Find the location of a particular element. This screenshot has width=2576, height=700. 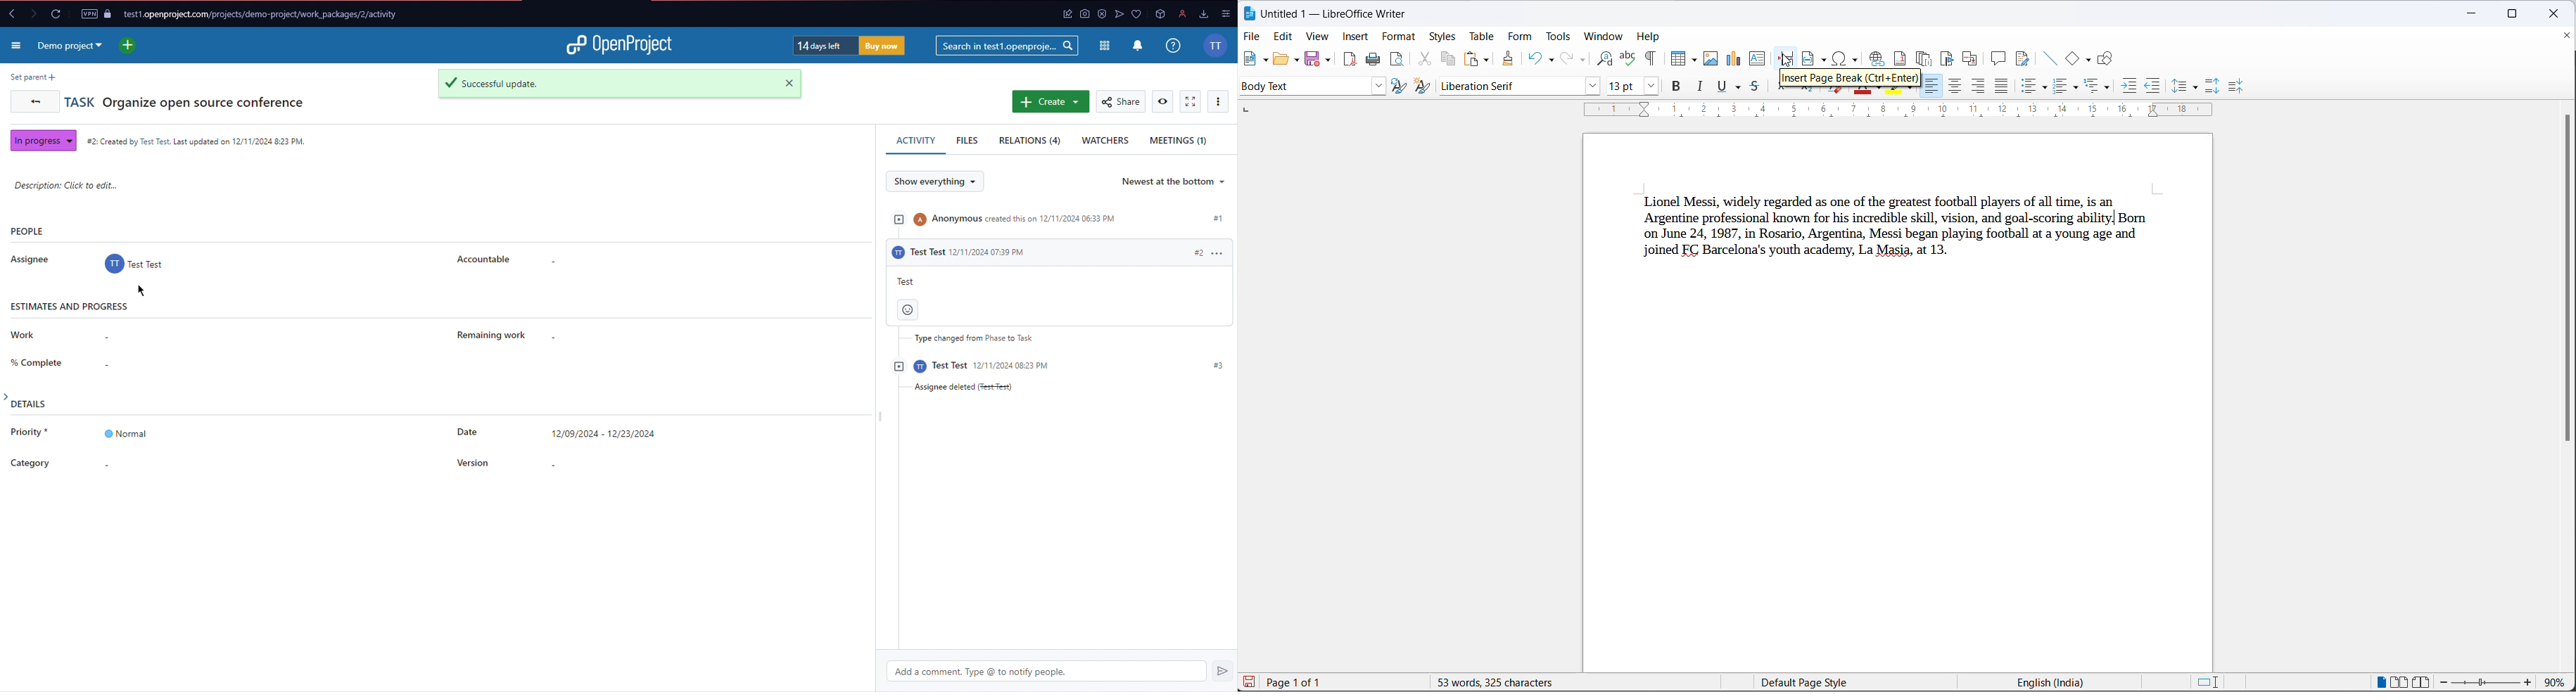

Lionel Messi, widely regarded as one of the greatest football players of all time, is an
Argentine professional known for his incredible skill, vision, and goal-scoring ability] Born
on June 24, 1987, in Rosario, Argentina, Messi began playing football at a young age and
joined EC Barcelona's youth academy, La Masia, at 13. is located at coordinates (1908, 233).